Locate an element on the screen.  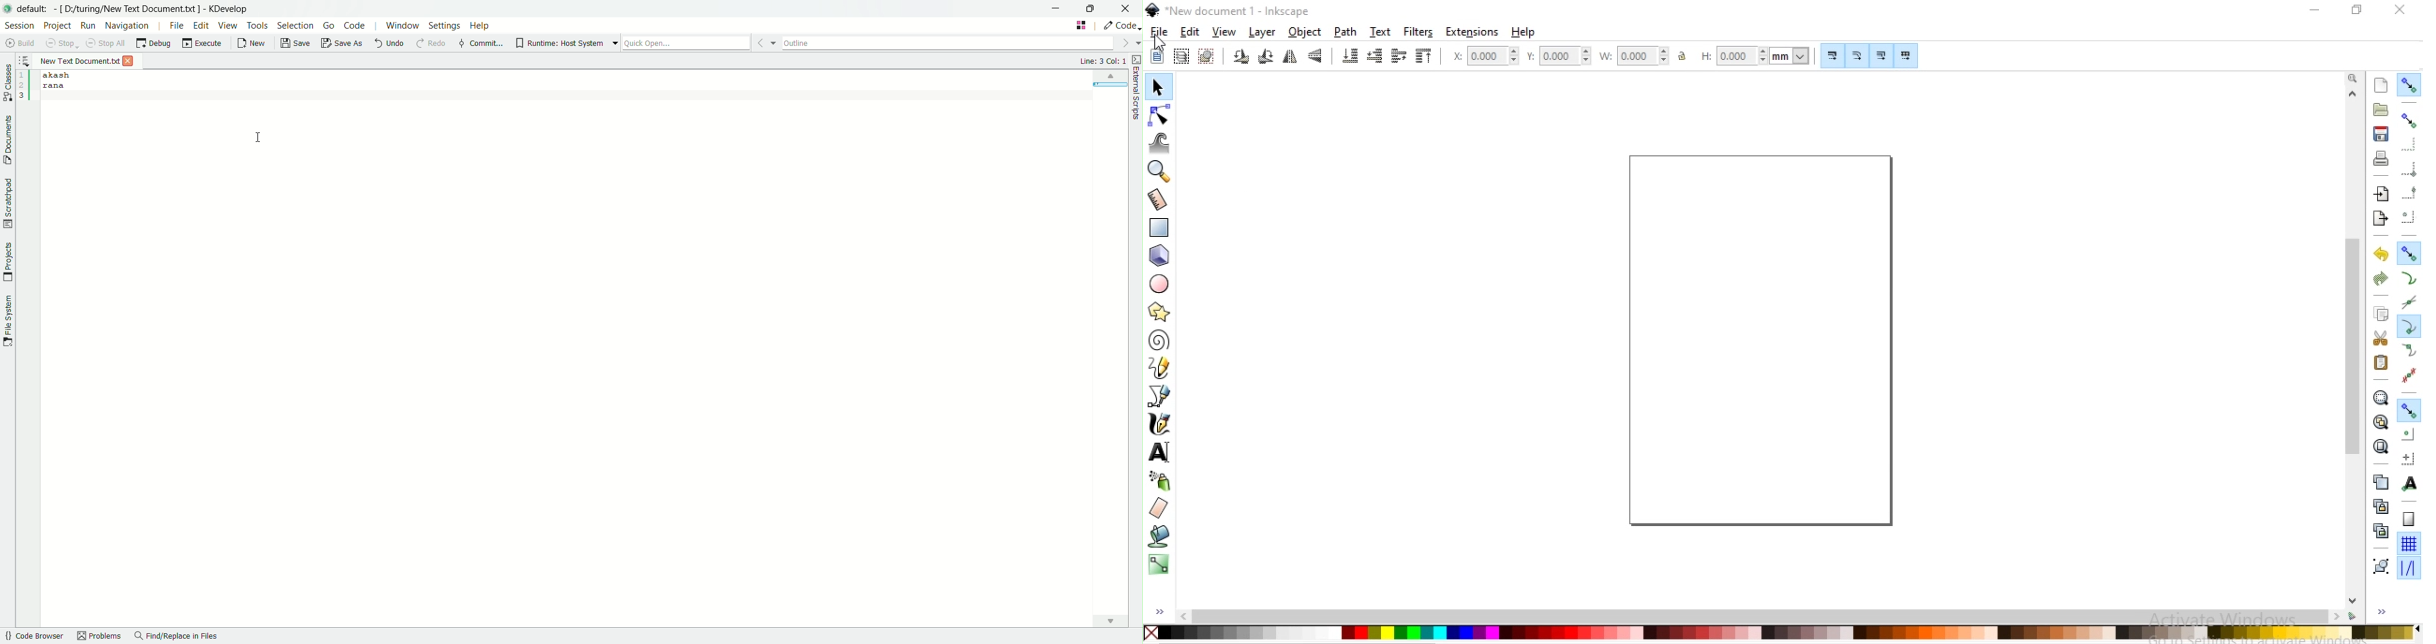
zoom to fit page is located at coordinates (2380, 446).